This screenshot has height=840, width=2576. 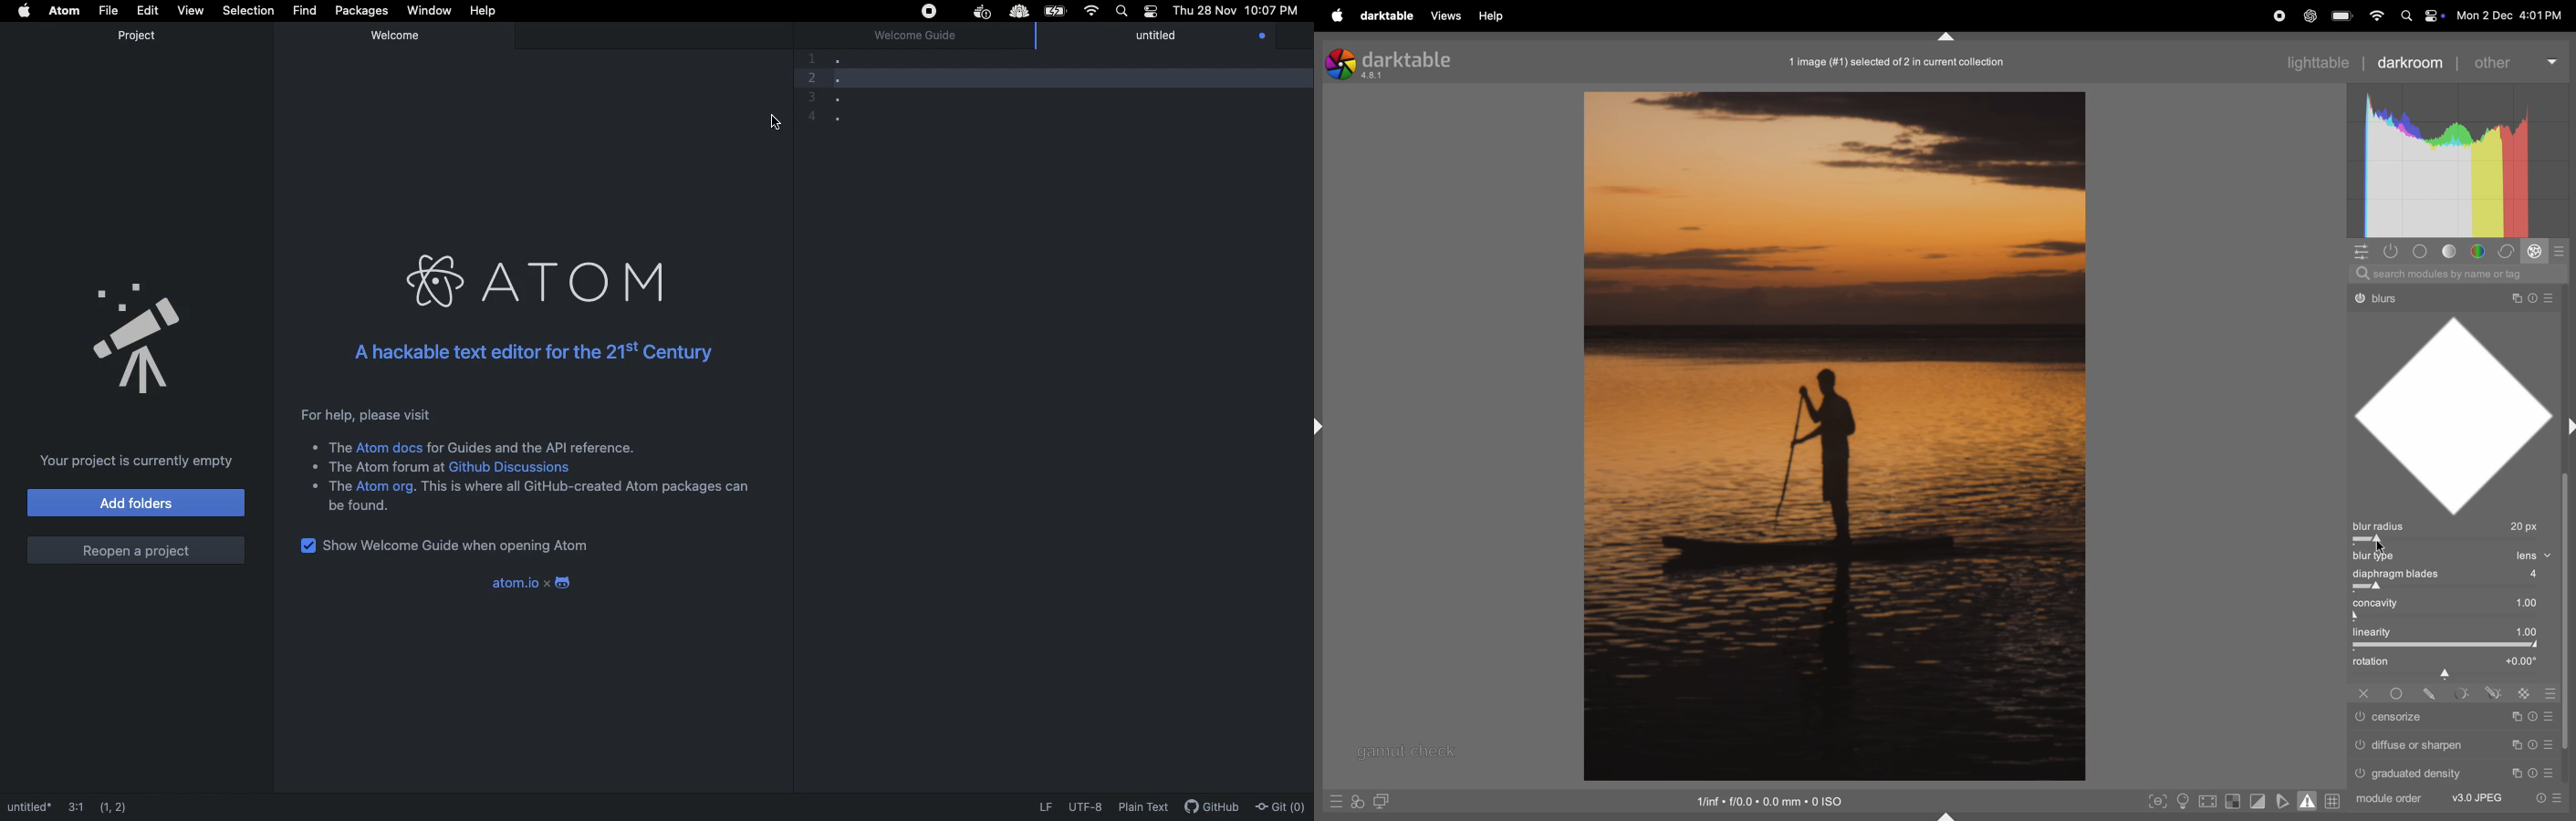 What do you see at coordinates (1055, 11) in the screenshot?
I see `Charge` at bounding box center [1055, 11].